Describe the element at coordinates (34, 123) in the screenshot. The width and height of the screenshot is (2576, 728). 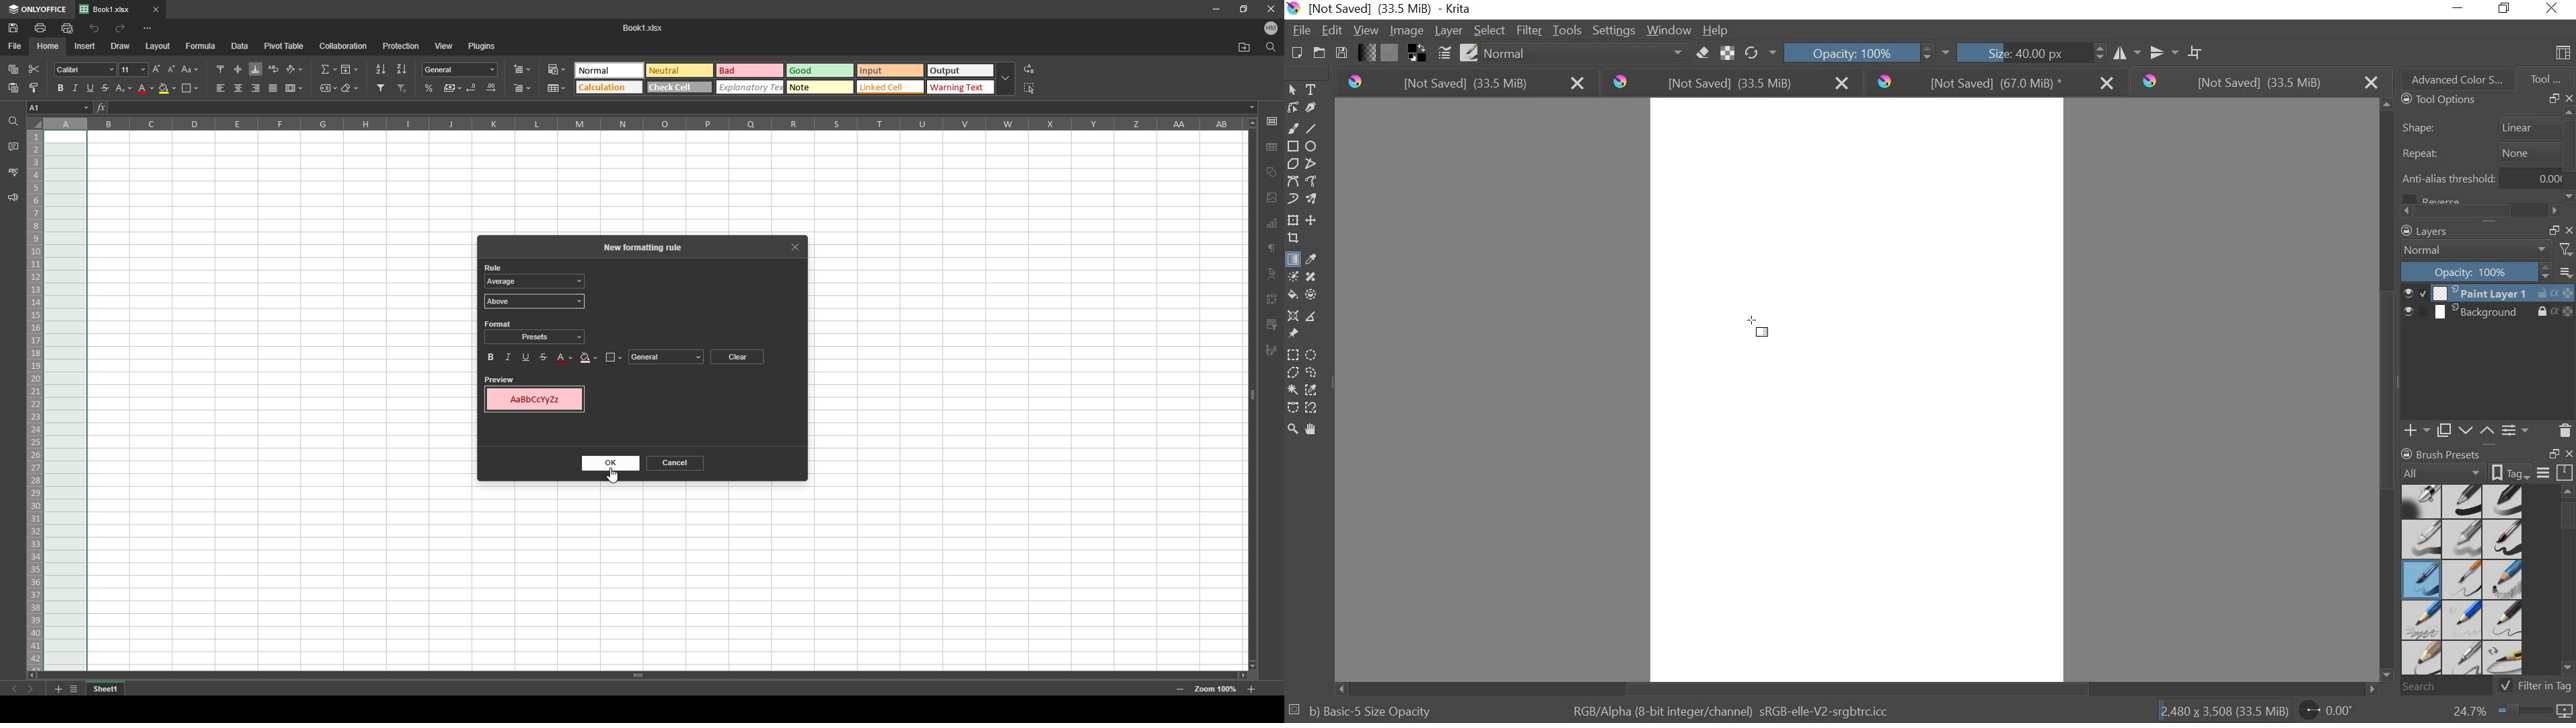
I see `select all cells` at that location.